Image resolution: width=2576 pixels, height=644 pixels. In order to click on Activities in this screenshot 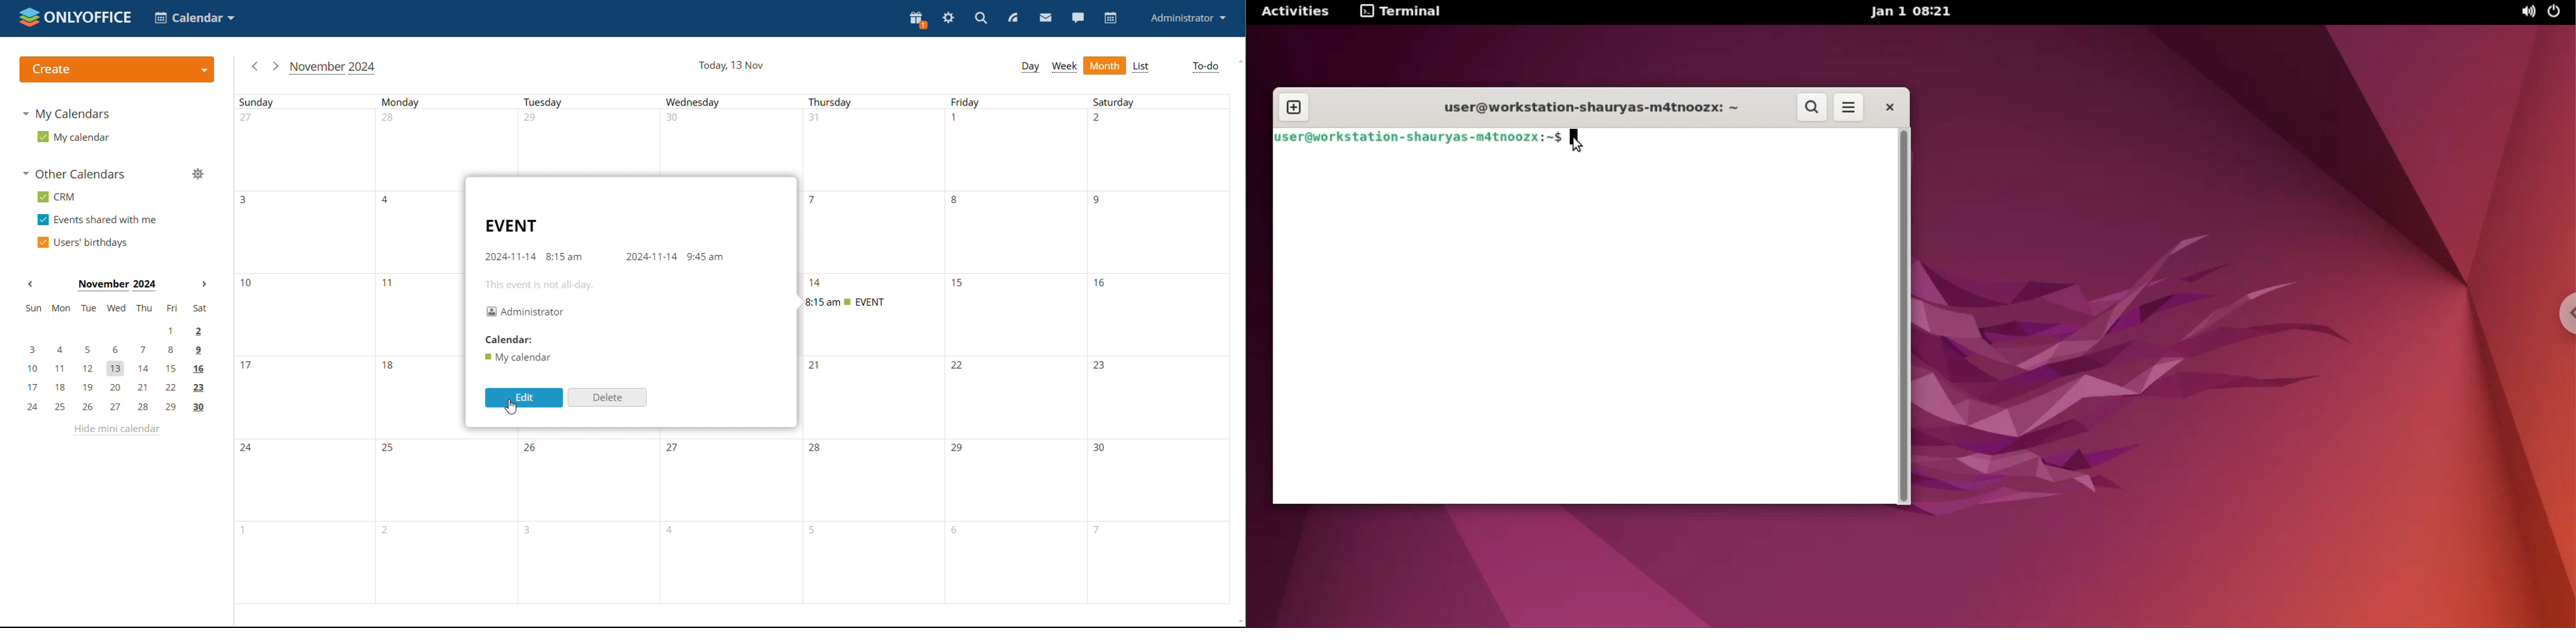, I will do `click(1297, 12)`.